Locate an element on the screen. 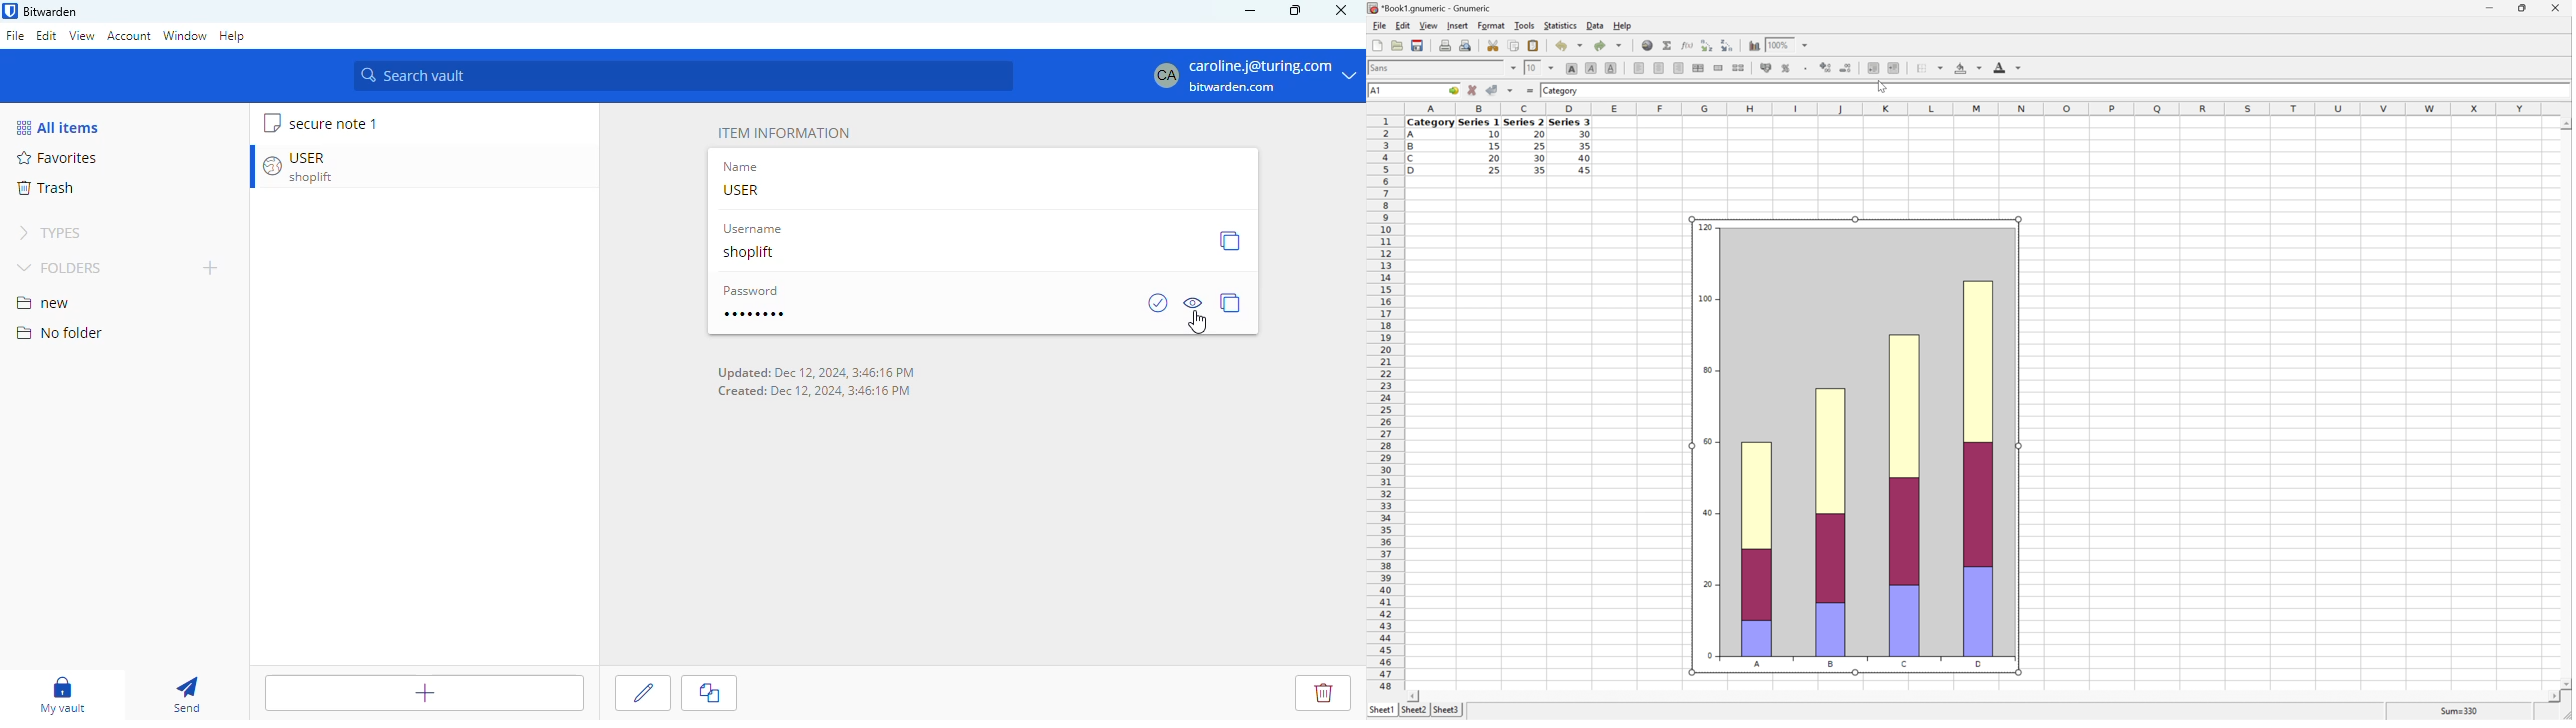  Underline is located at coordinates (1611, 67).